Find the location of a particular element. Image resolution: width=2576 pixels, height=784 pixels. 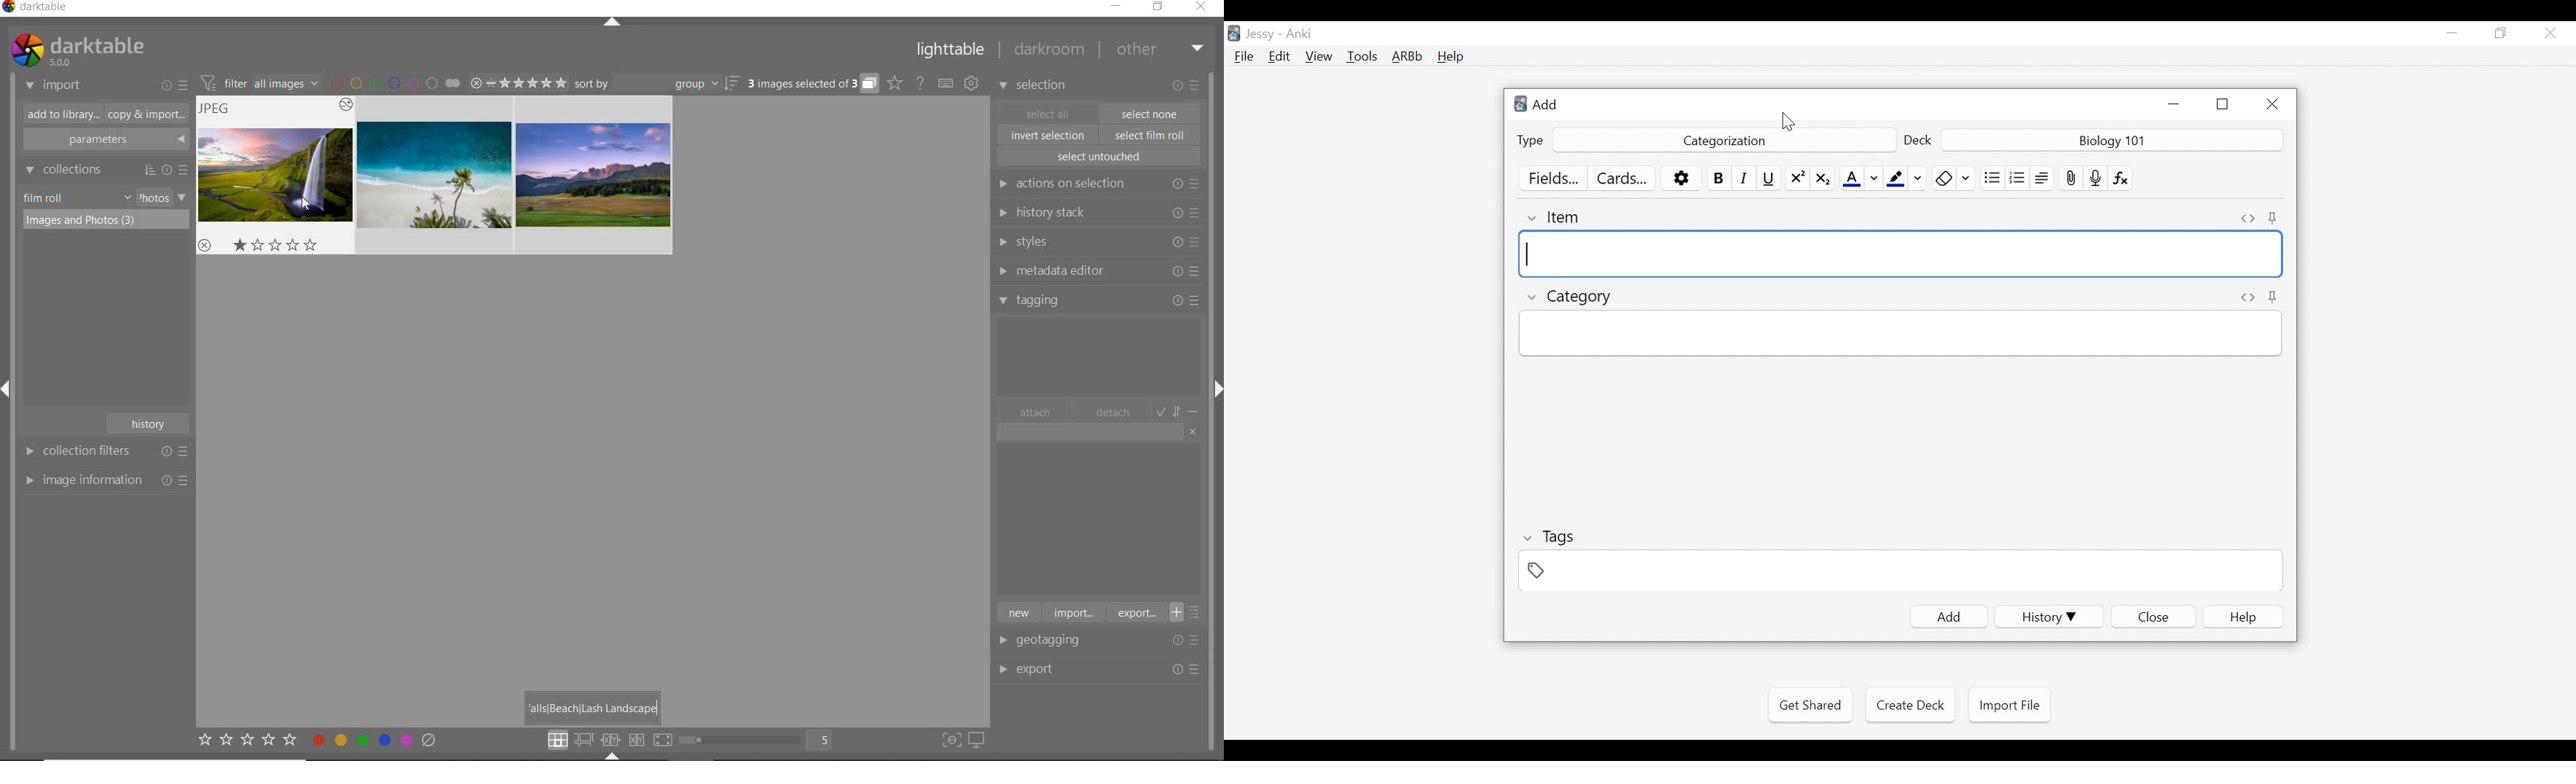

history is located at coordinates (150, 422).